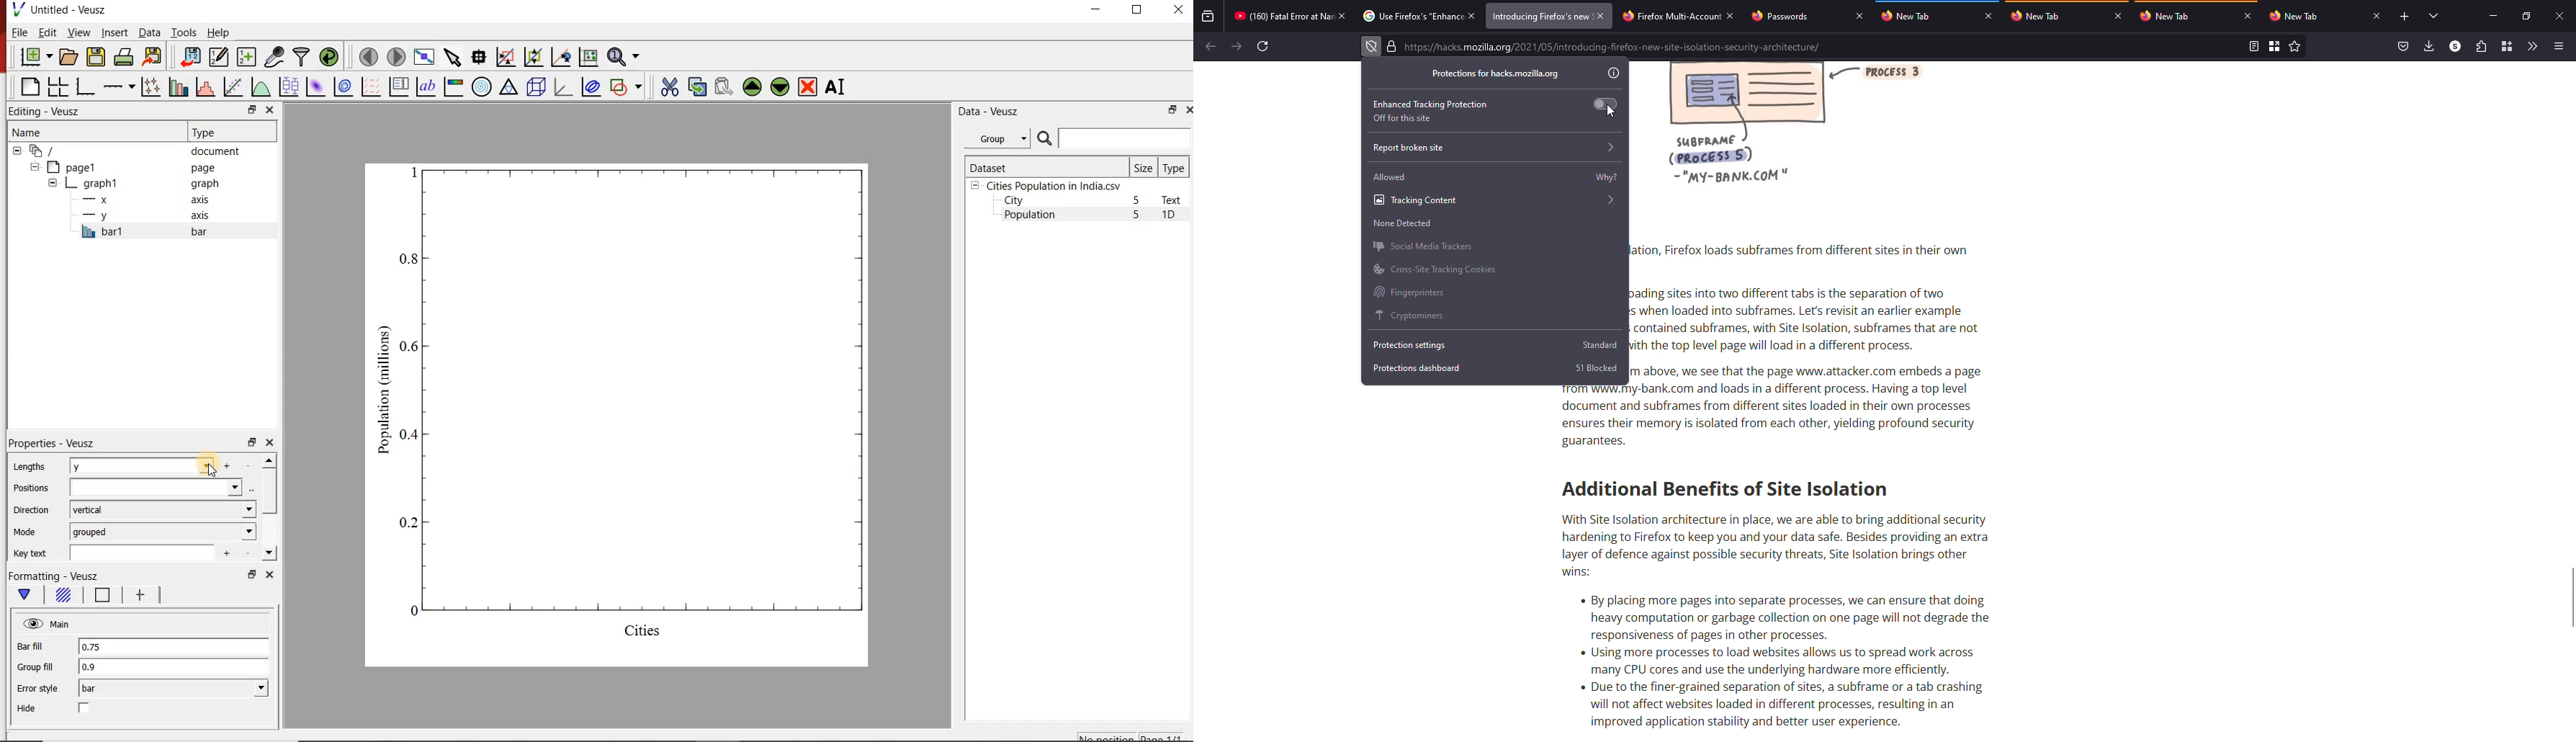 Image resolution: width=2576 pixels, height=756 pixels. Describe the element at coordinates (1436, 268) in the screenshot. I see `cross-site tracking cookies` at that location.